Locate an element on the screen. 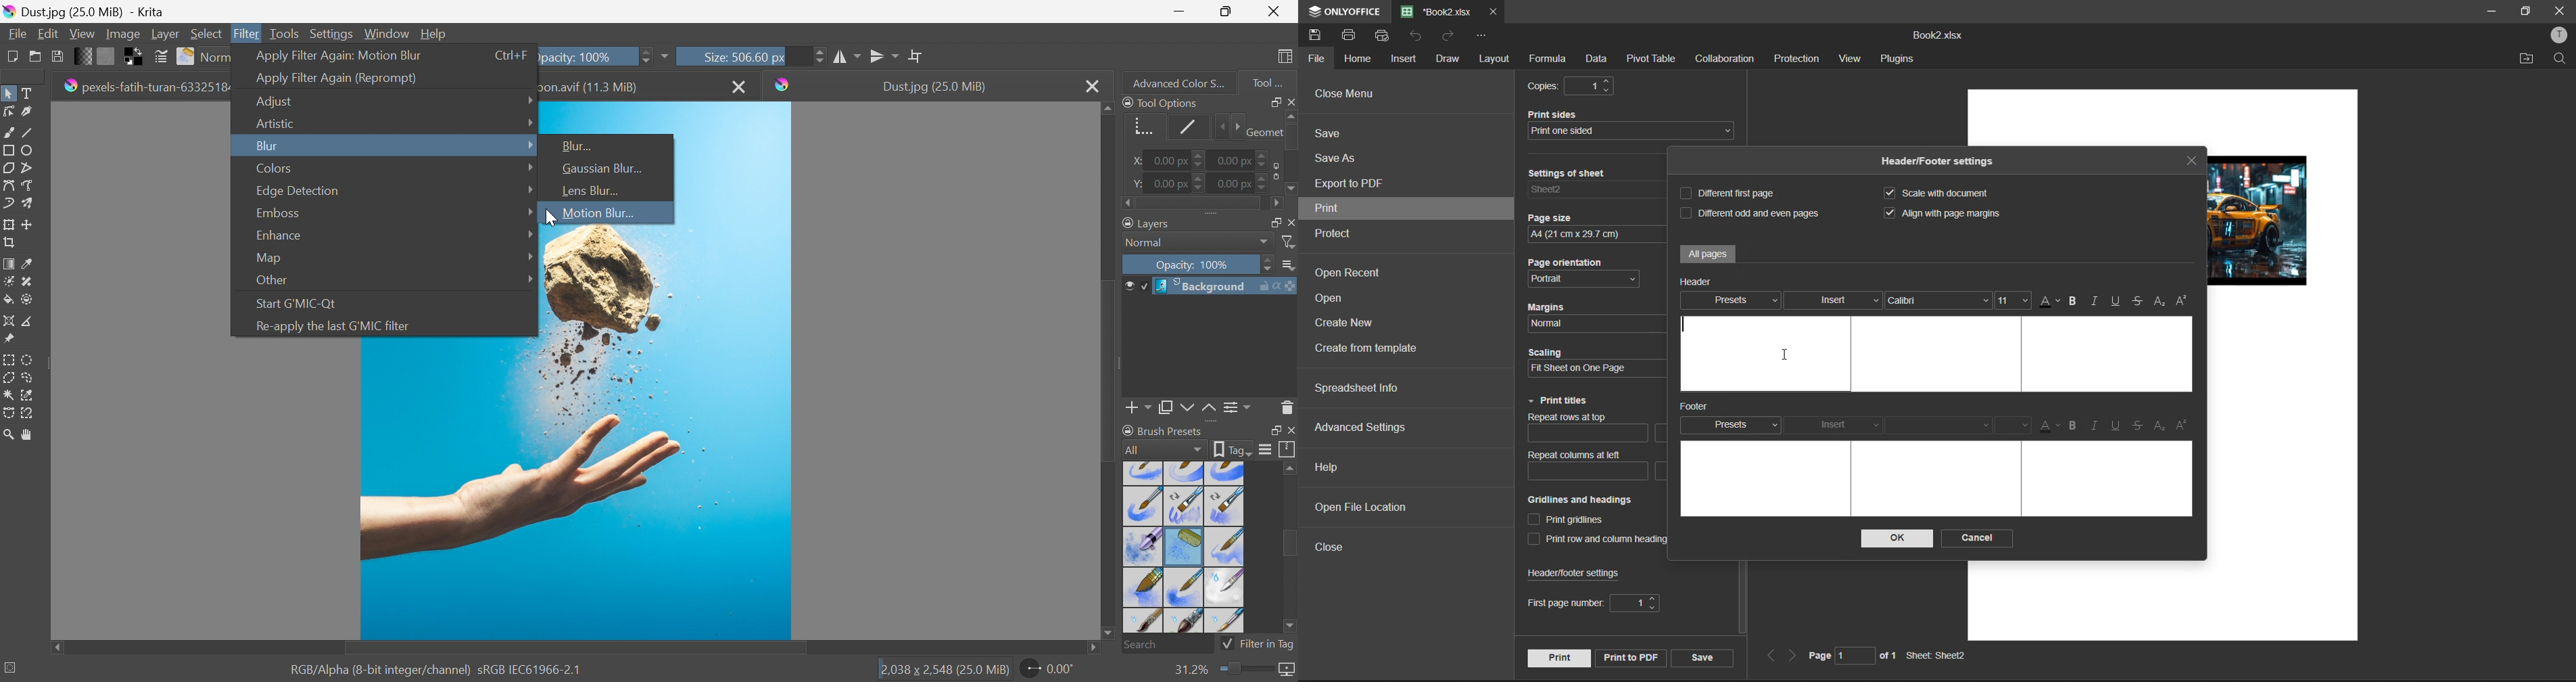 The image size is (2576, 700). undo is located at coordinates (1421, 38).